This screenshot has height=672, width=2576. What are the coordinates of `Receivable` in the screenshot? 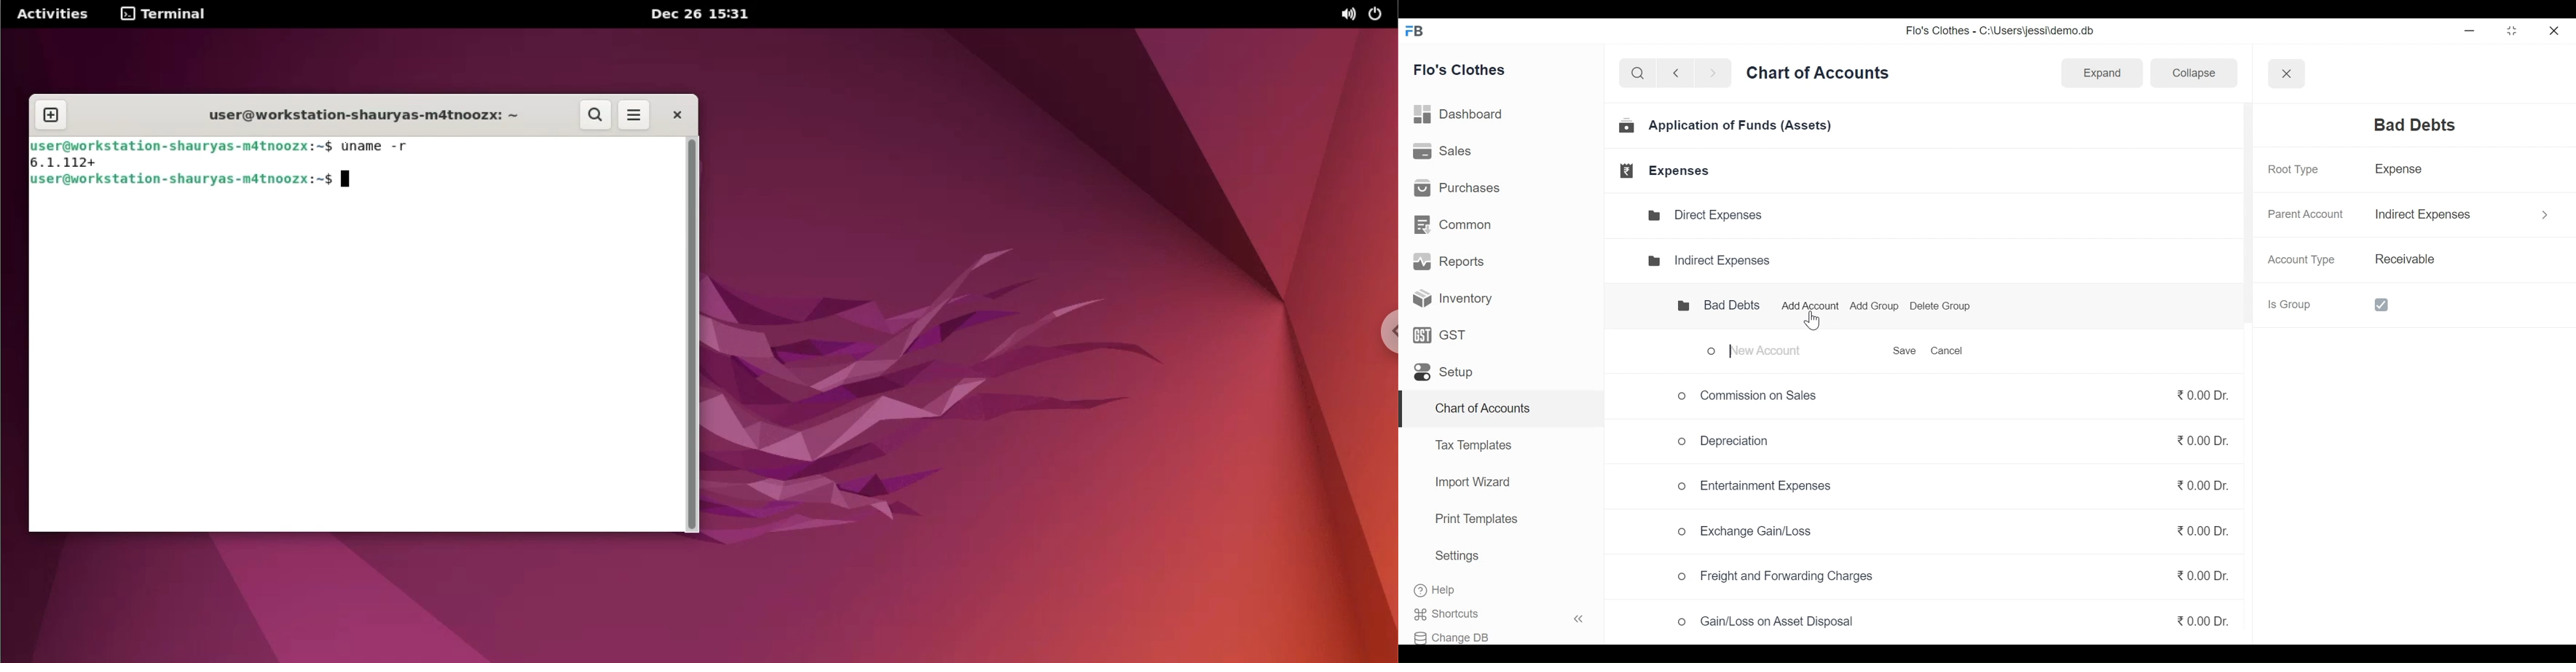 It's located at (2404, 260).